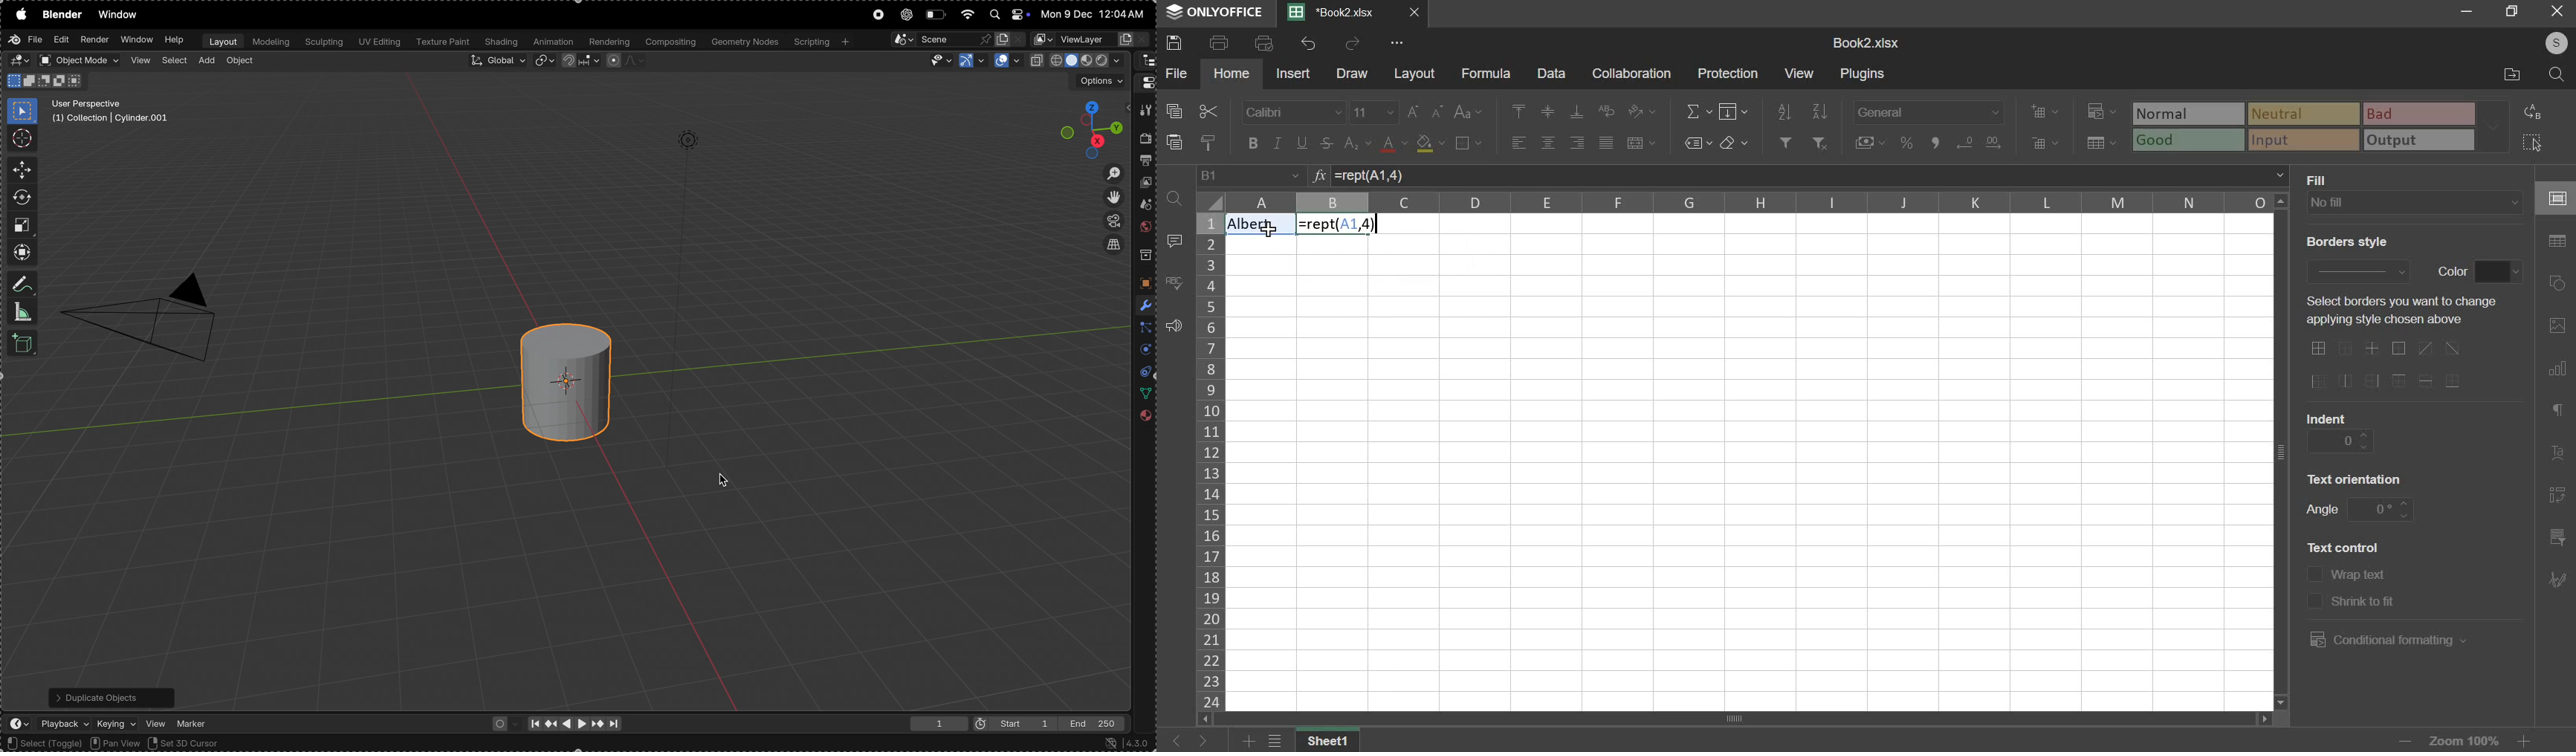  What do you see at coordinates (59, 41) in the screenshot?
I see `Edit` at bounding box center [59, 41].